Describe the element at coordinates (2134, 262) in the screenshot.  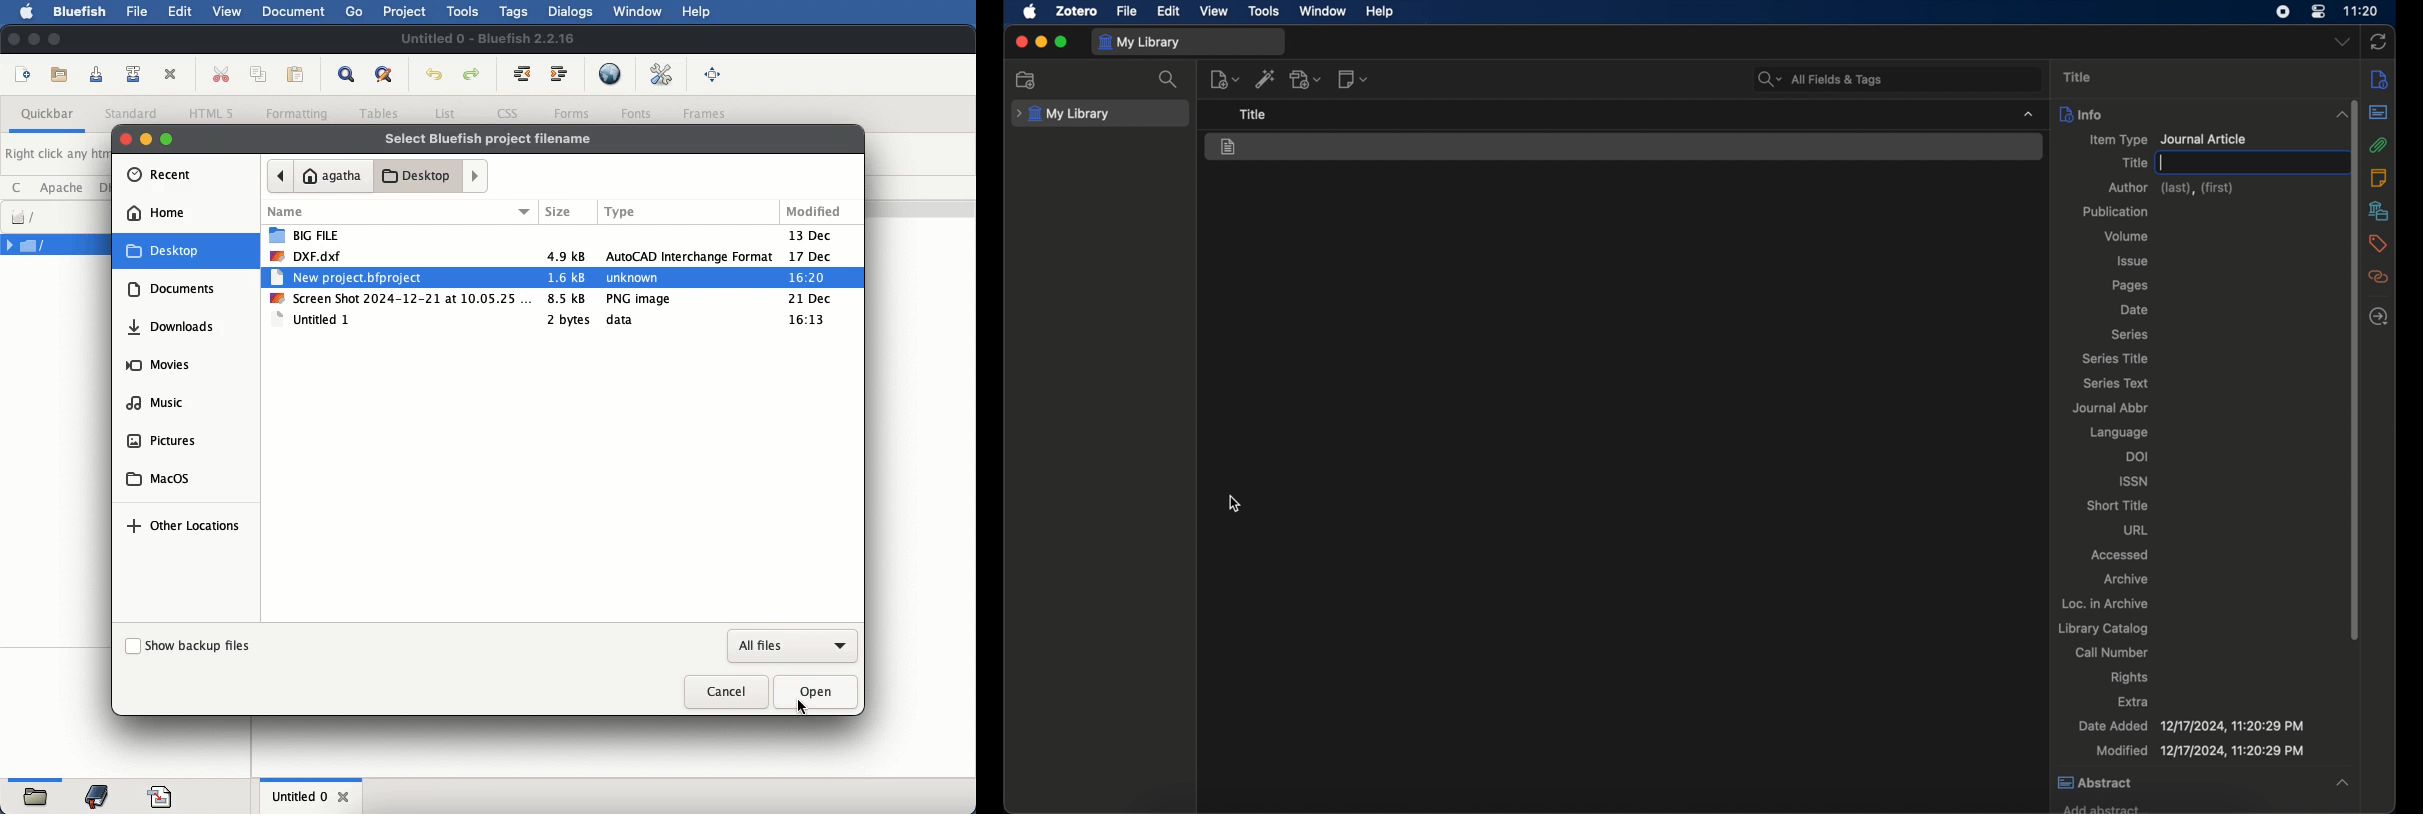
I see `issue` at that location.